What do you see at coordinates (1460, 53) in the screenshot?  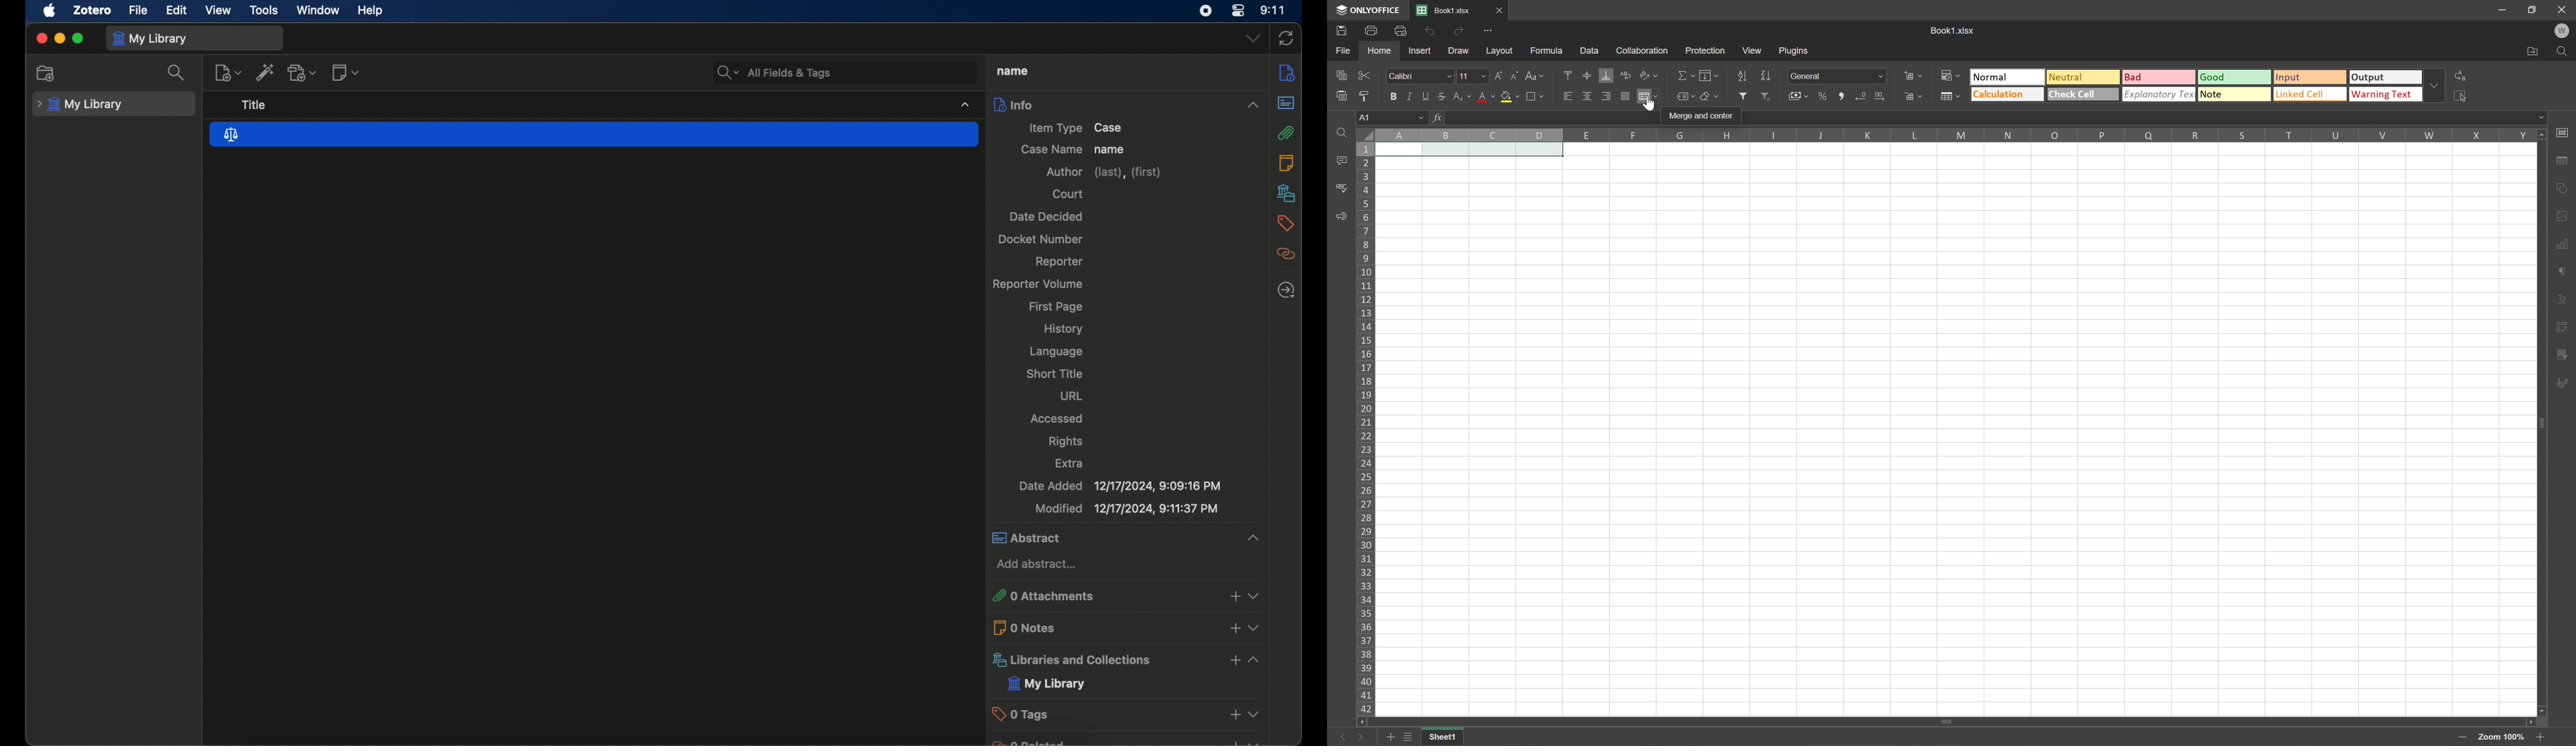 I see `Draw` at bounding box center [1460, 53].